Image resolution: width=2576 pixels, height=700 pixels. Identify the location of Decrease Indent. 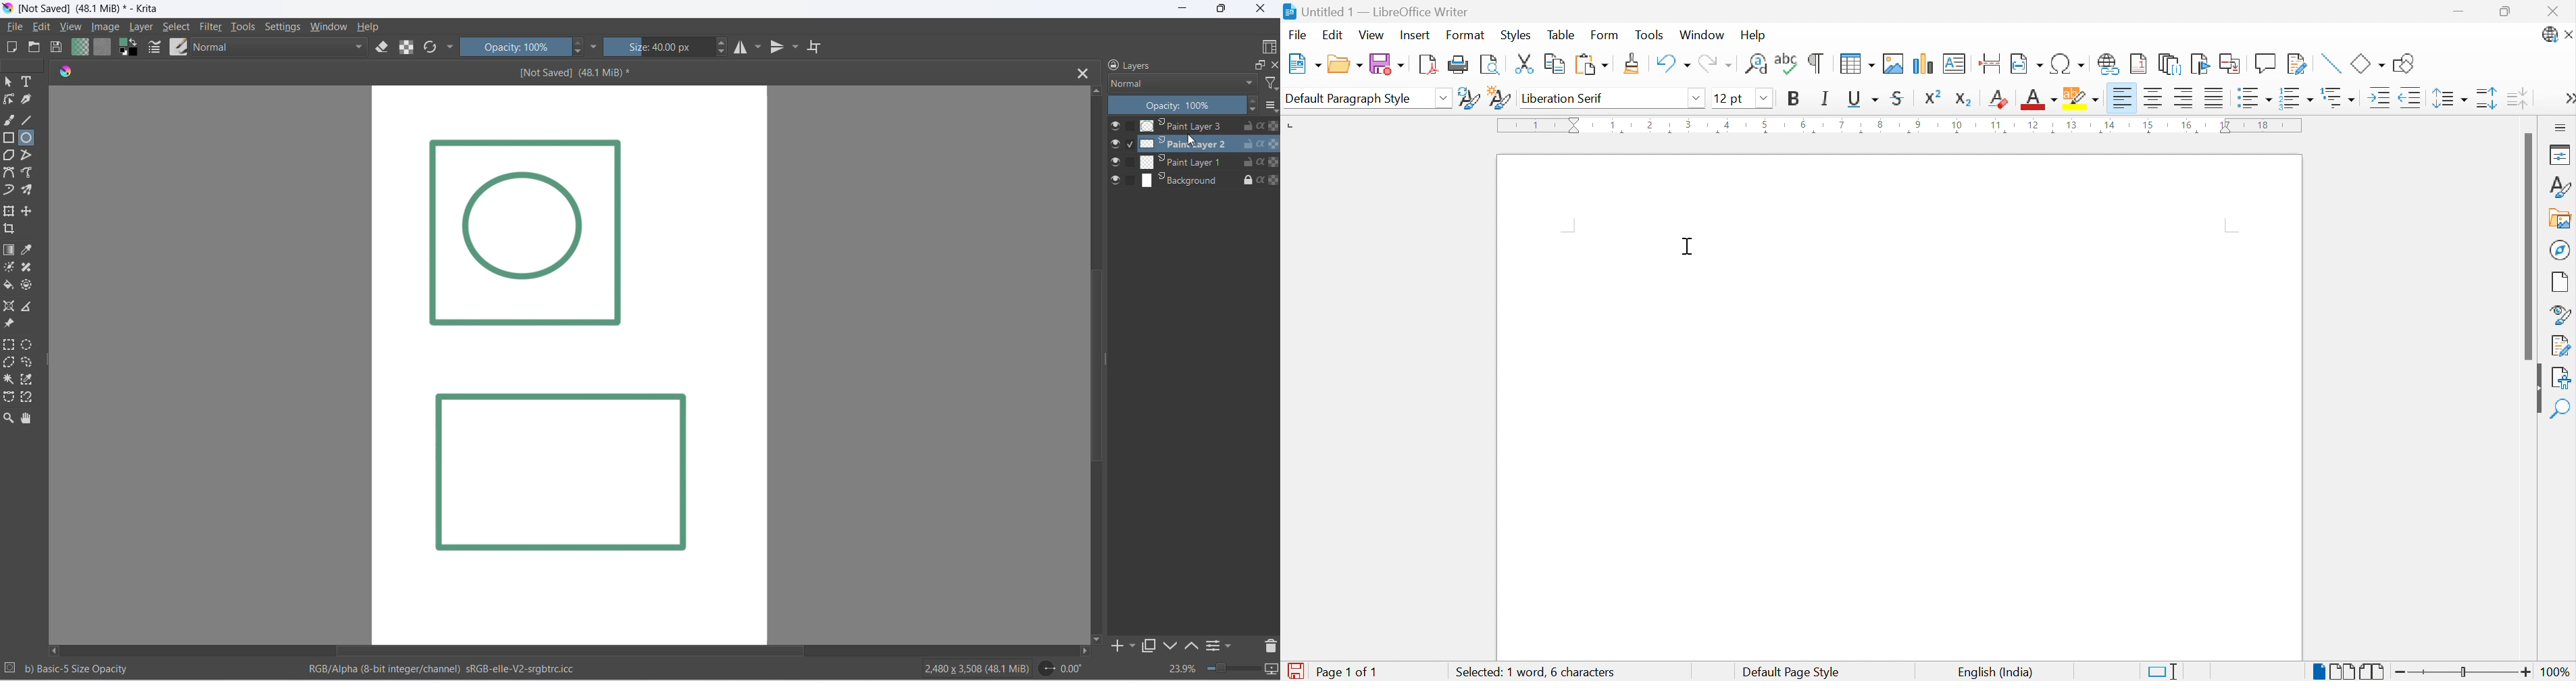
(2410, 99).